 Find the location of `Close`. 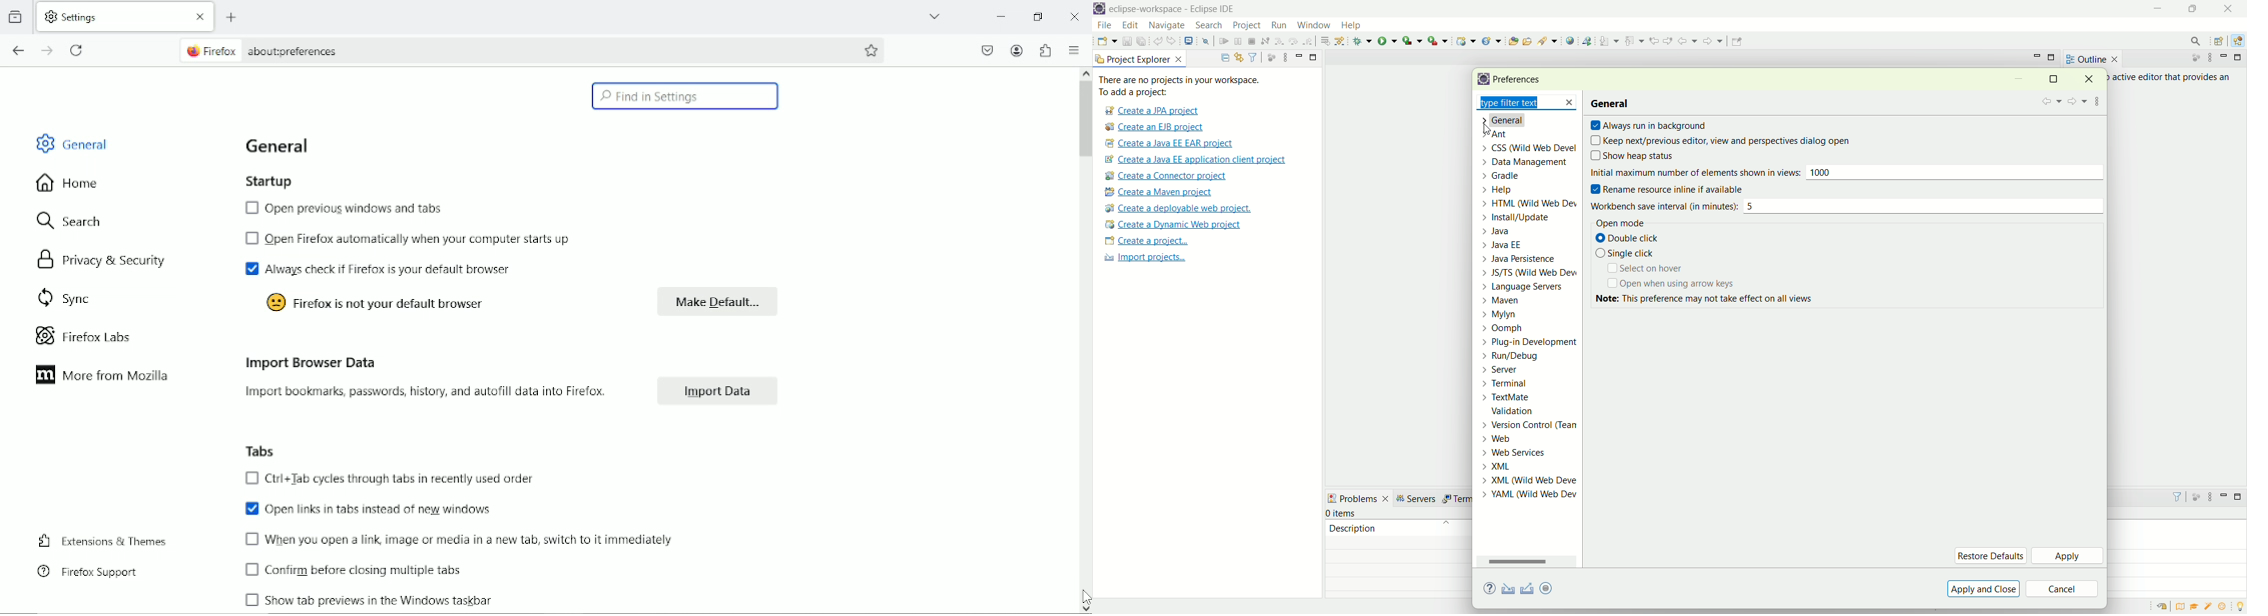

Close is located at coordinates (1074, 15).